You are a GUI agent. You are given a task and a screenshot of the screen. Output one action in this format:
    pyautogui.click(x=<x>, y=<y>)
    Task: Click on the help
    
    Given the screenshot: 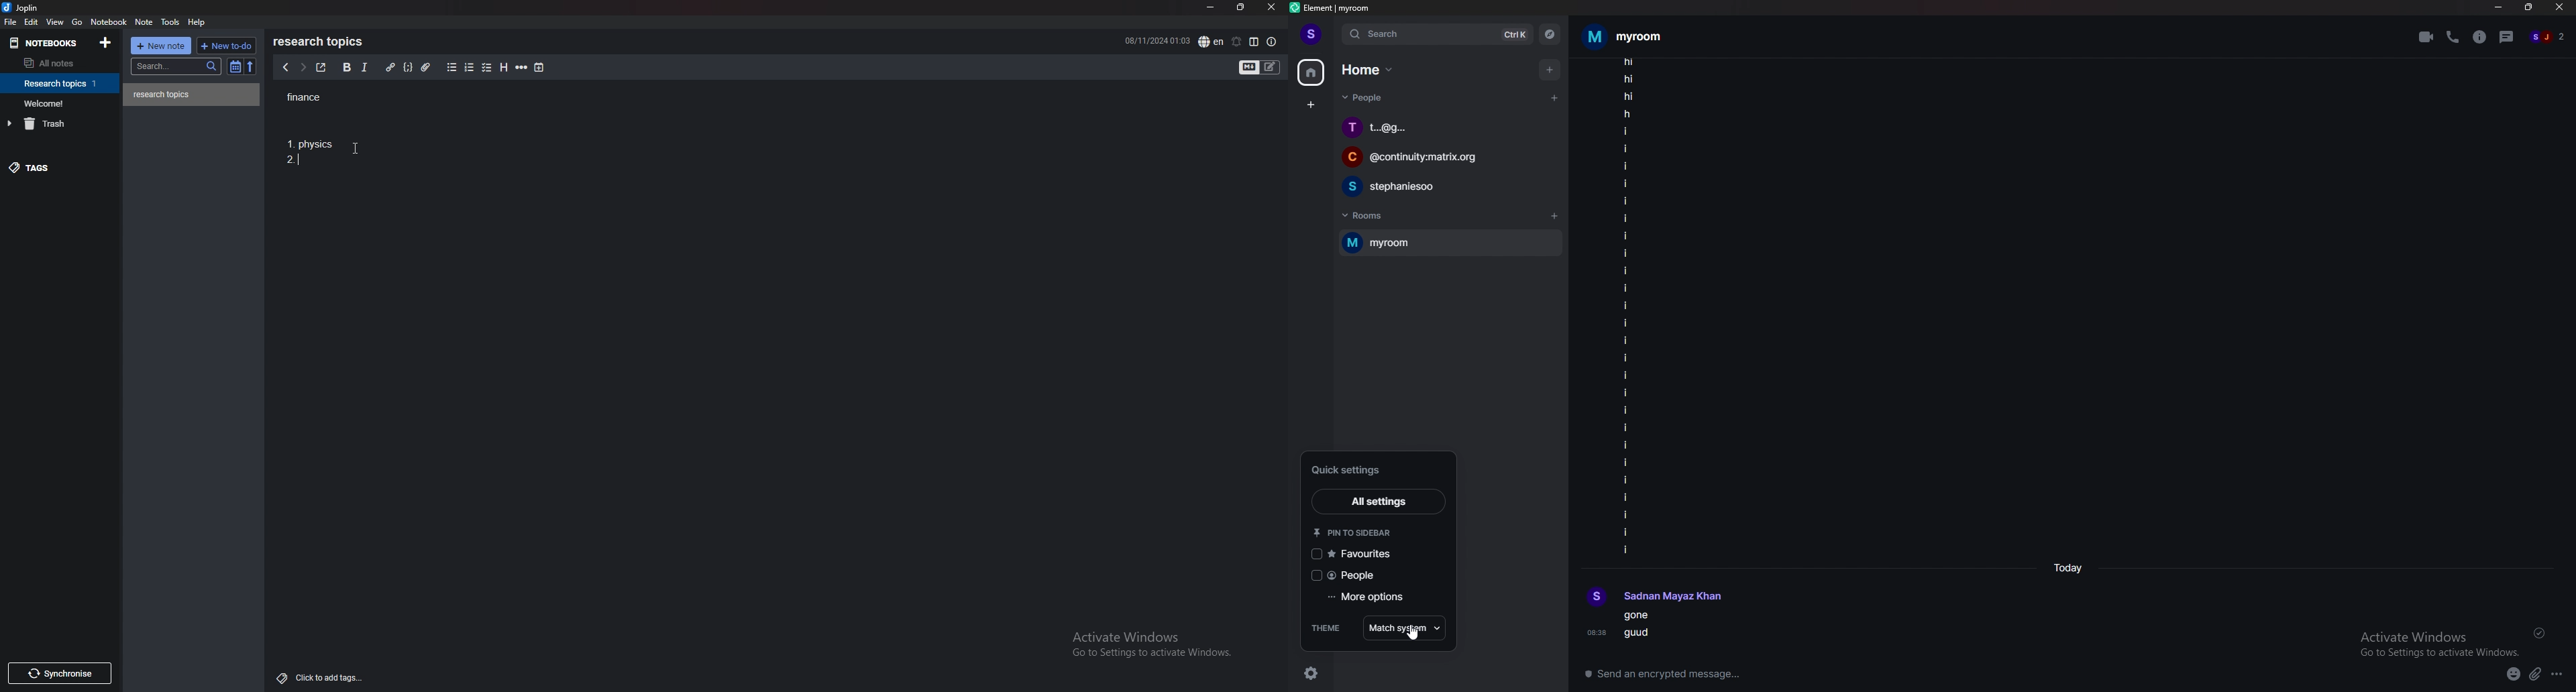 What is the action you would take?
    pyautogui.click(x=199, y=21)
    